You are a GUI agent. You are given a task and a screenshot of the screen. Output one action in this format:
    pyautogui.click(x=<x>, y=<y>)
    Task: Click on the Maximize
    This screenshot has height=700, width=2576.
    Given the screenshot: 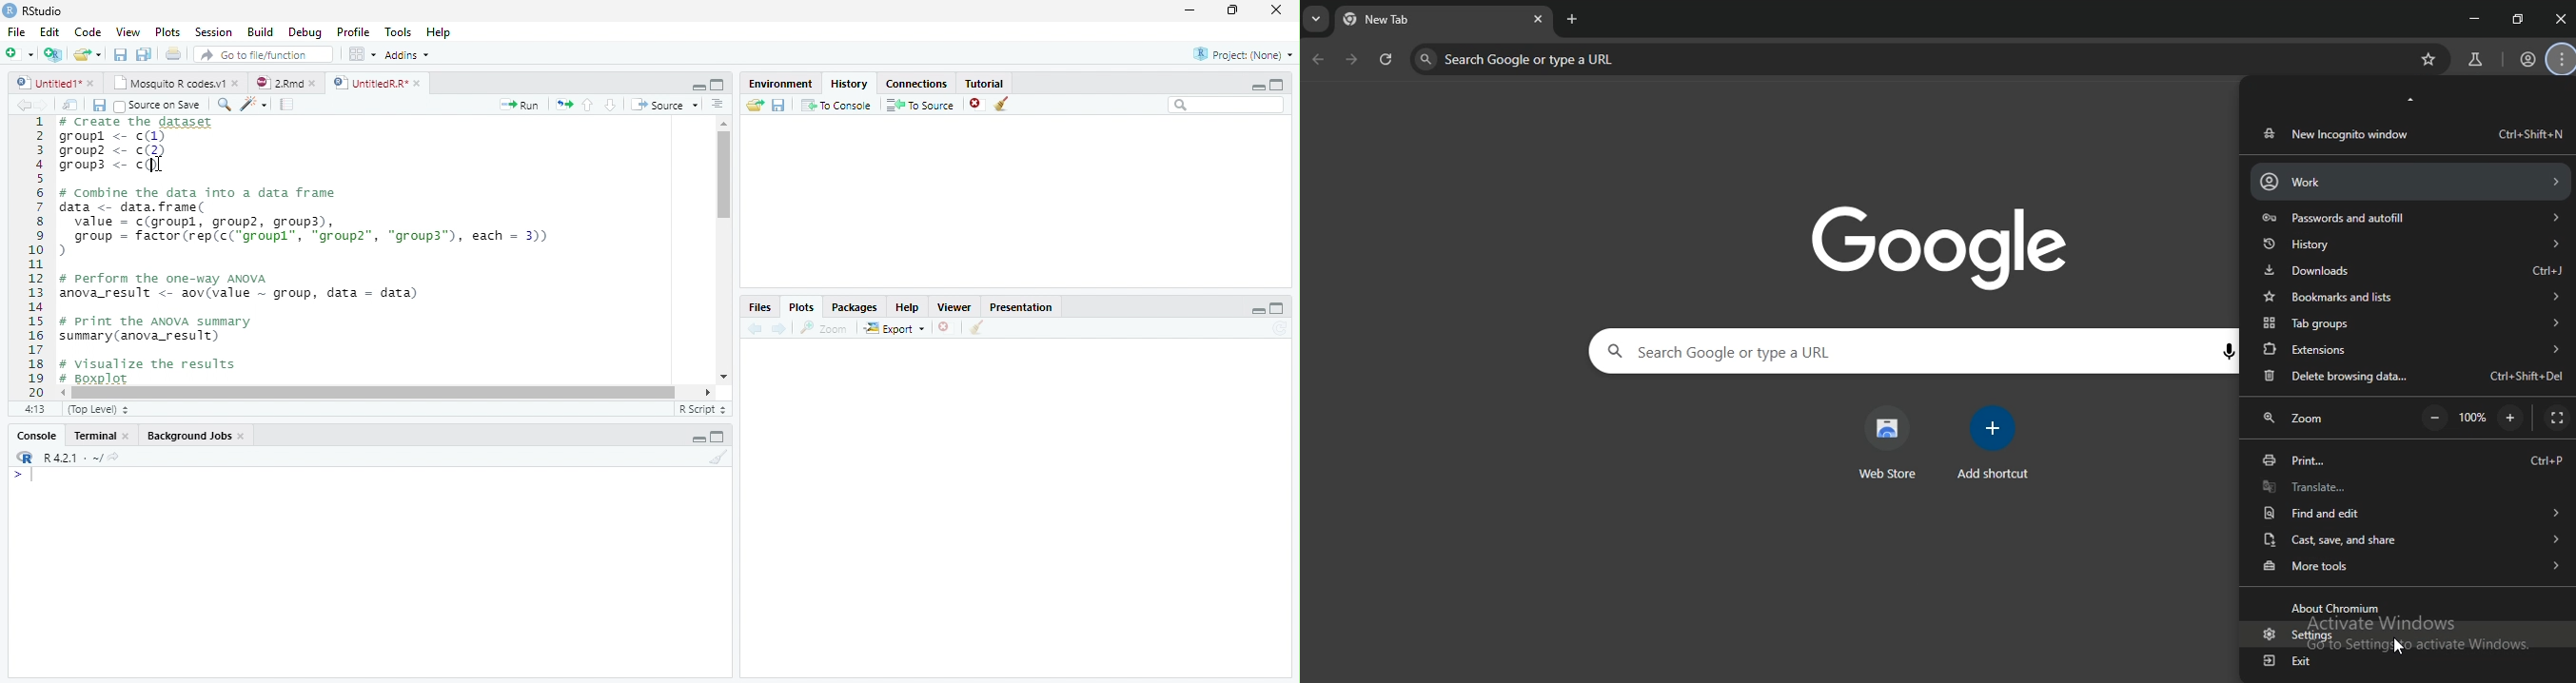 What is the action you would take?
    pyautogui.click(x=1234, y=10)
    